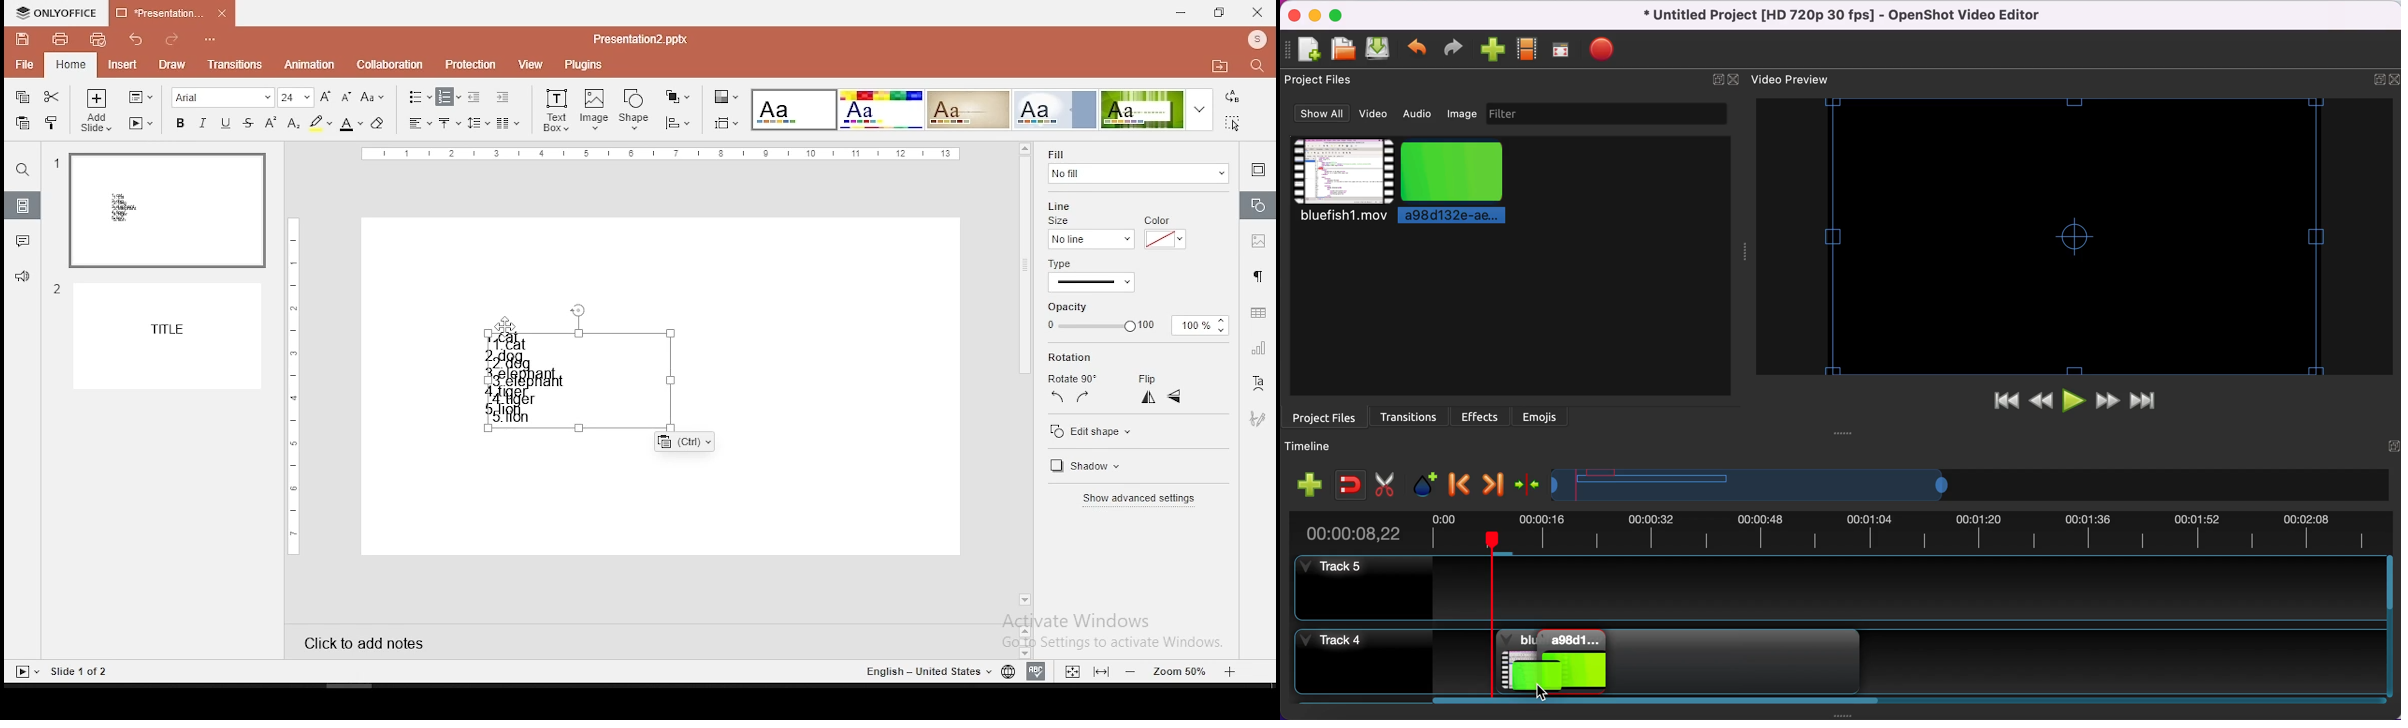  Describe the element at coordinates (324, 96) in the screenshot. I see `increase font size` at that location.